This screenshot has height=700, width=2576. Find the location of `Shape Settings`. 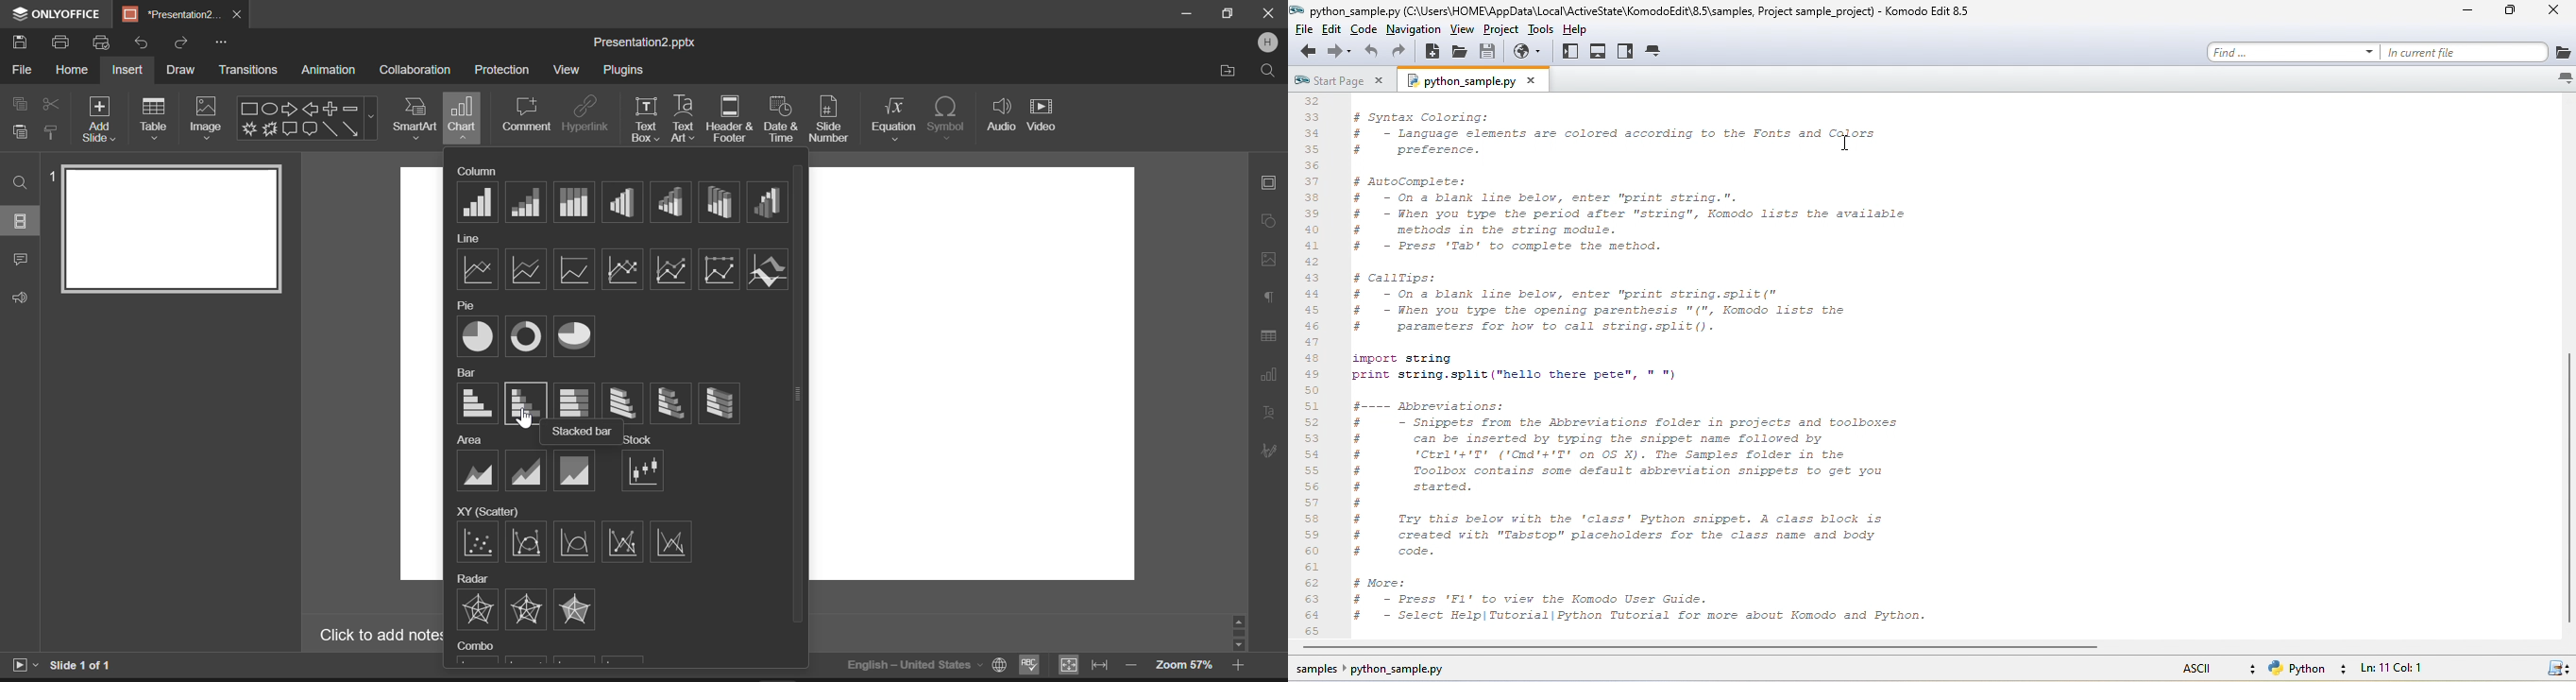

Shape Settings is located at coordinates (1268, 220).